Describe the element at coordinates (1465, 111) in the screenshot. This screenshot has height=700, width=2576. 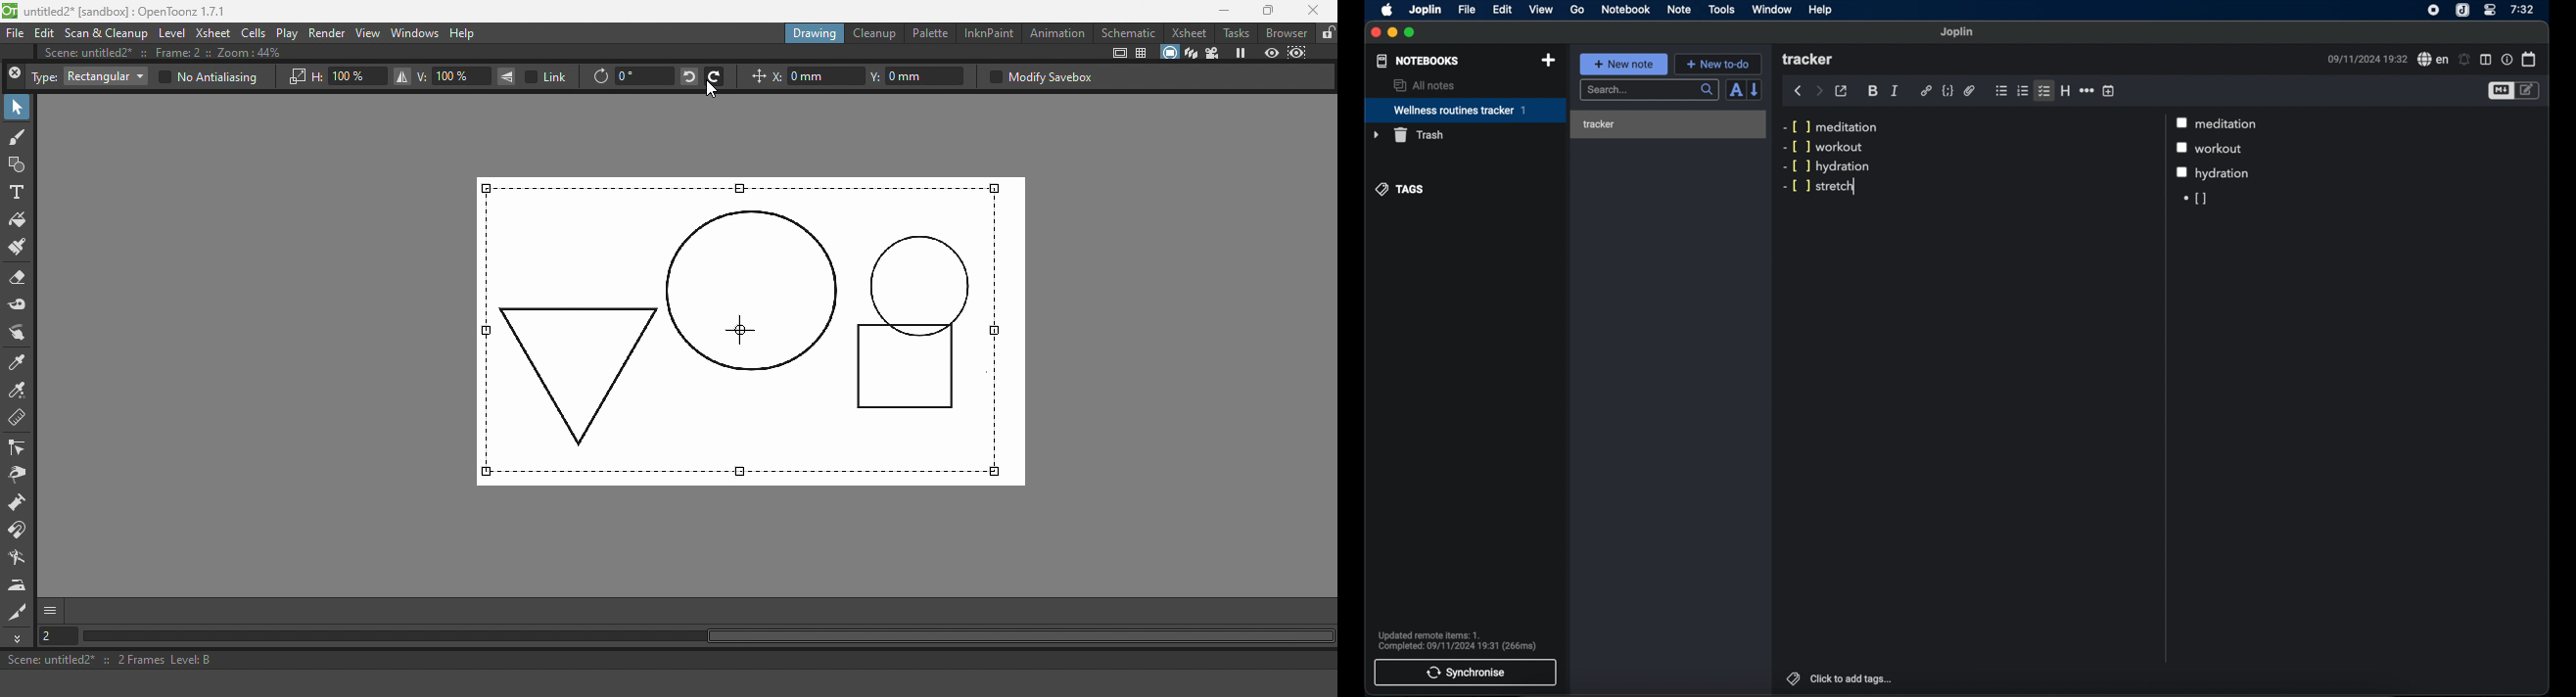
I see `wellness routines tracker 1` at that location.